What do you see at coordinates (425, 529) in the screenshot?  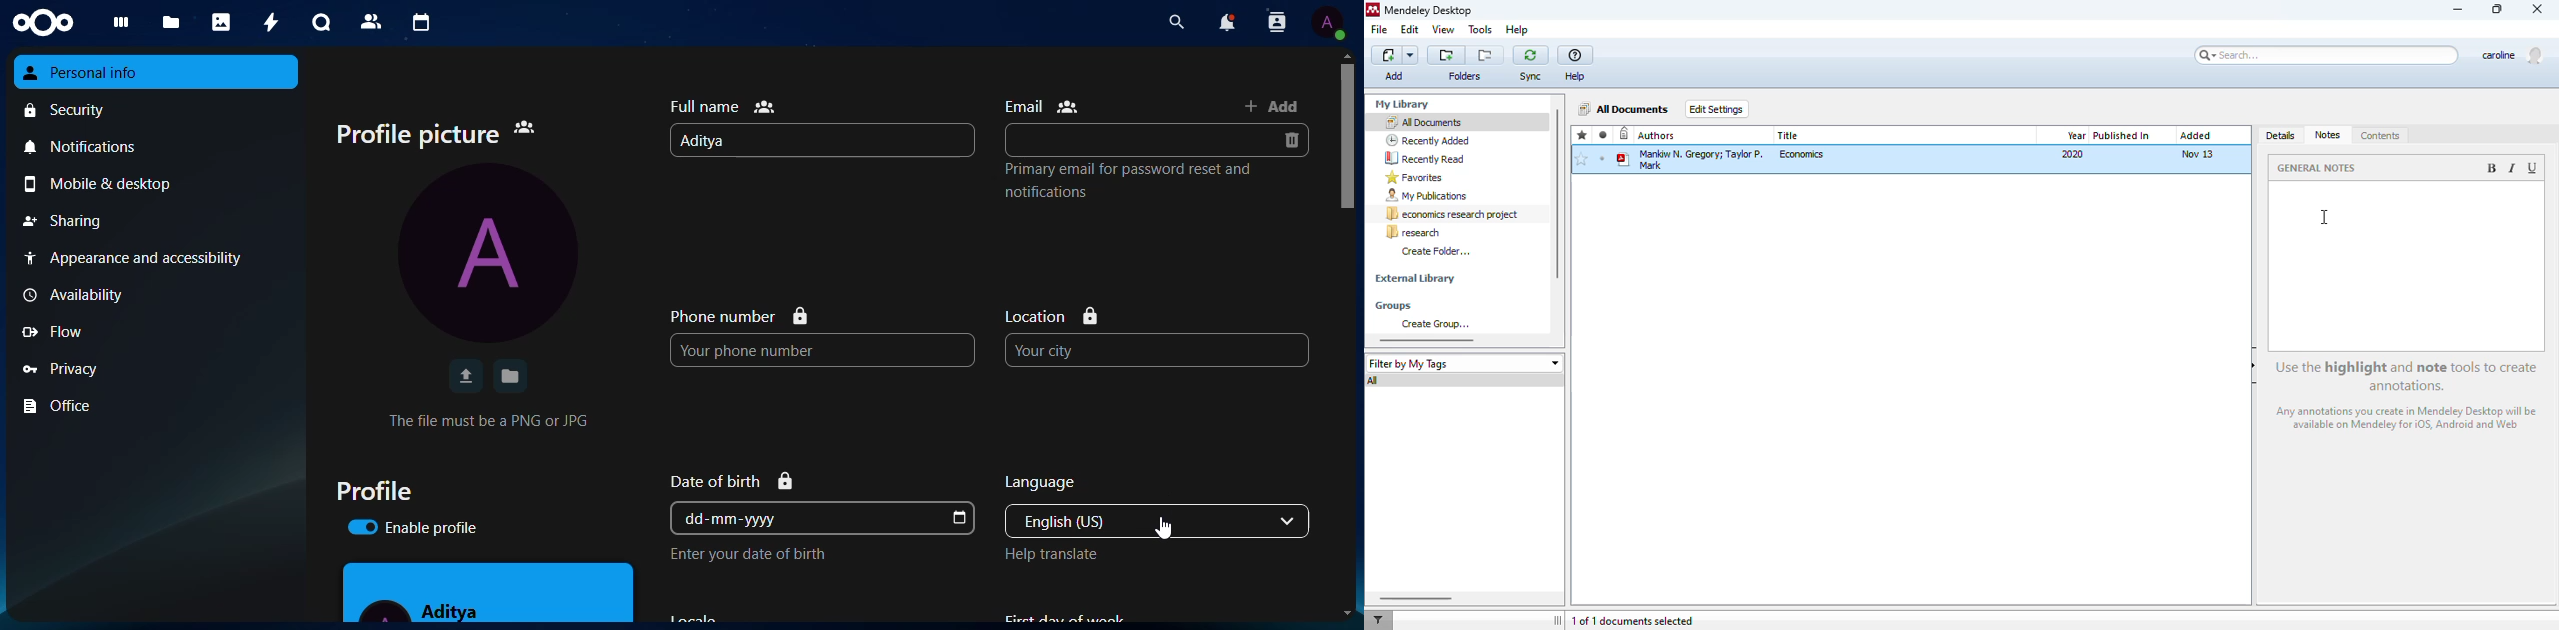 I see `enable profile` at bounding box center [425, 529].